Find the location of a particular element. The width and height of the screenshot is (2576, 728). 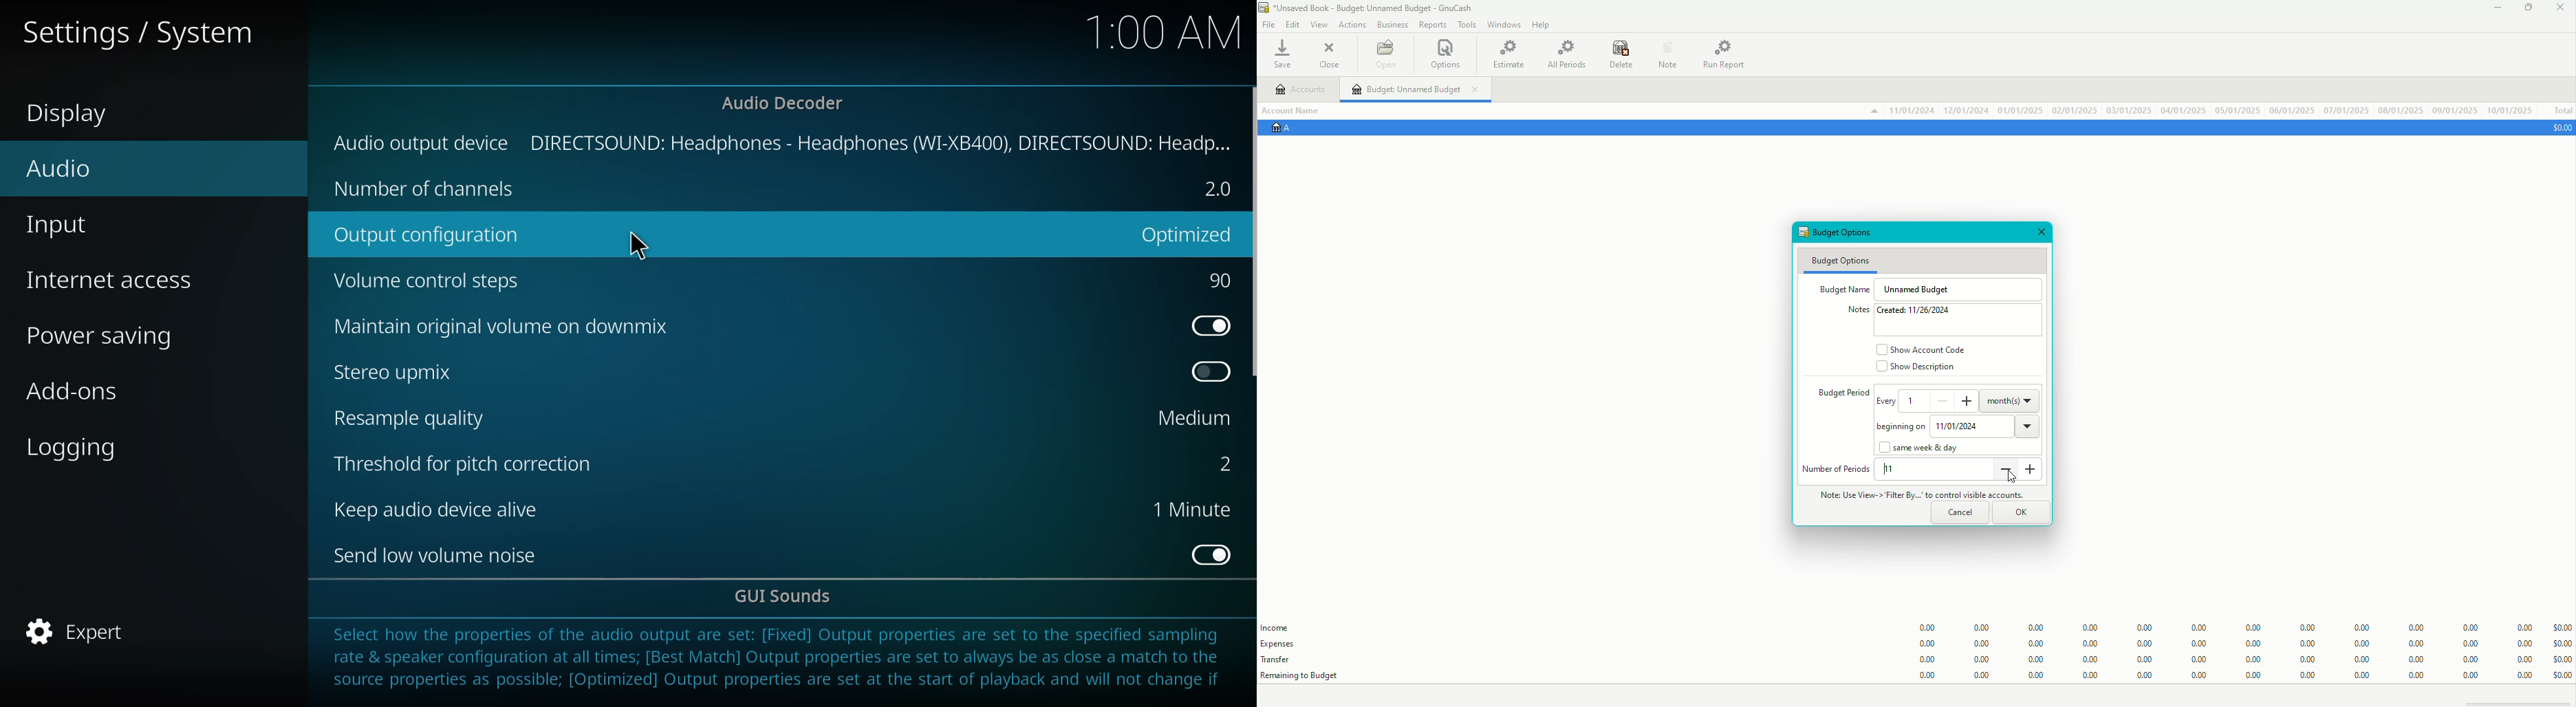

begining on is located at coordinates (1897, 428).